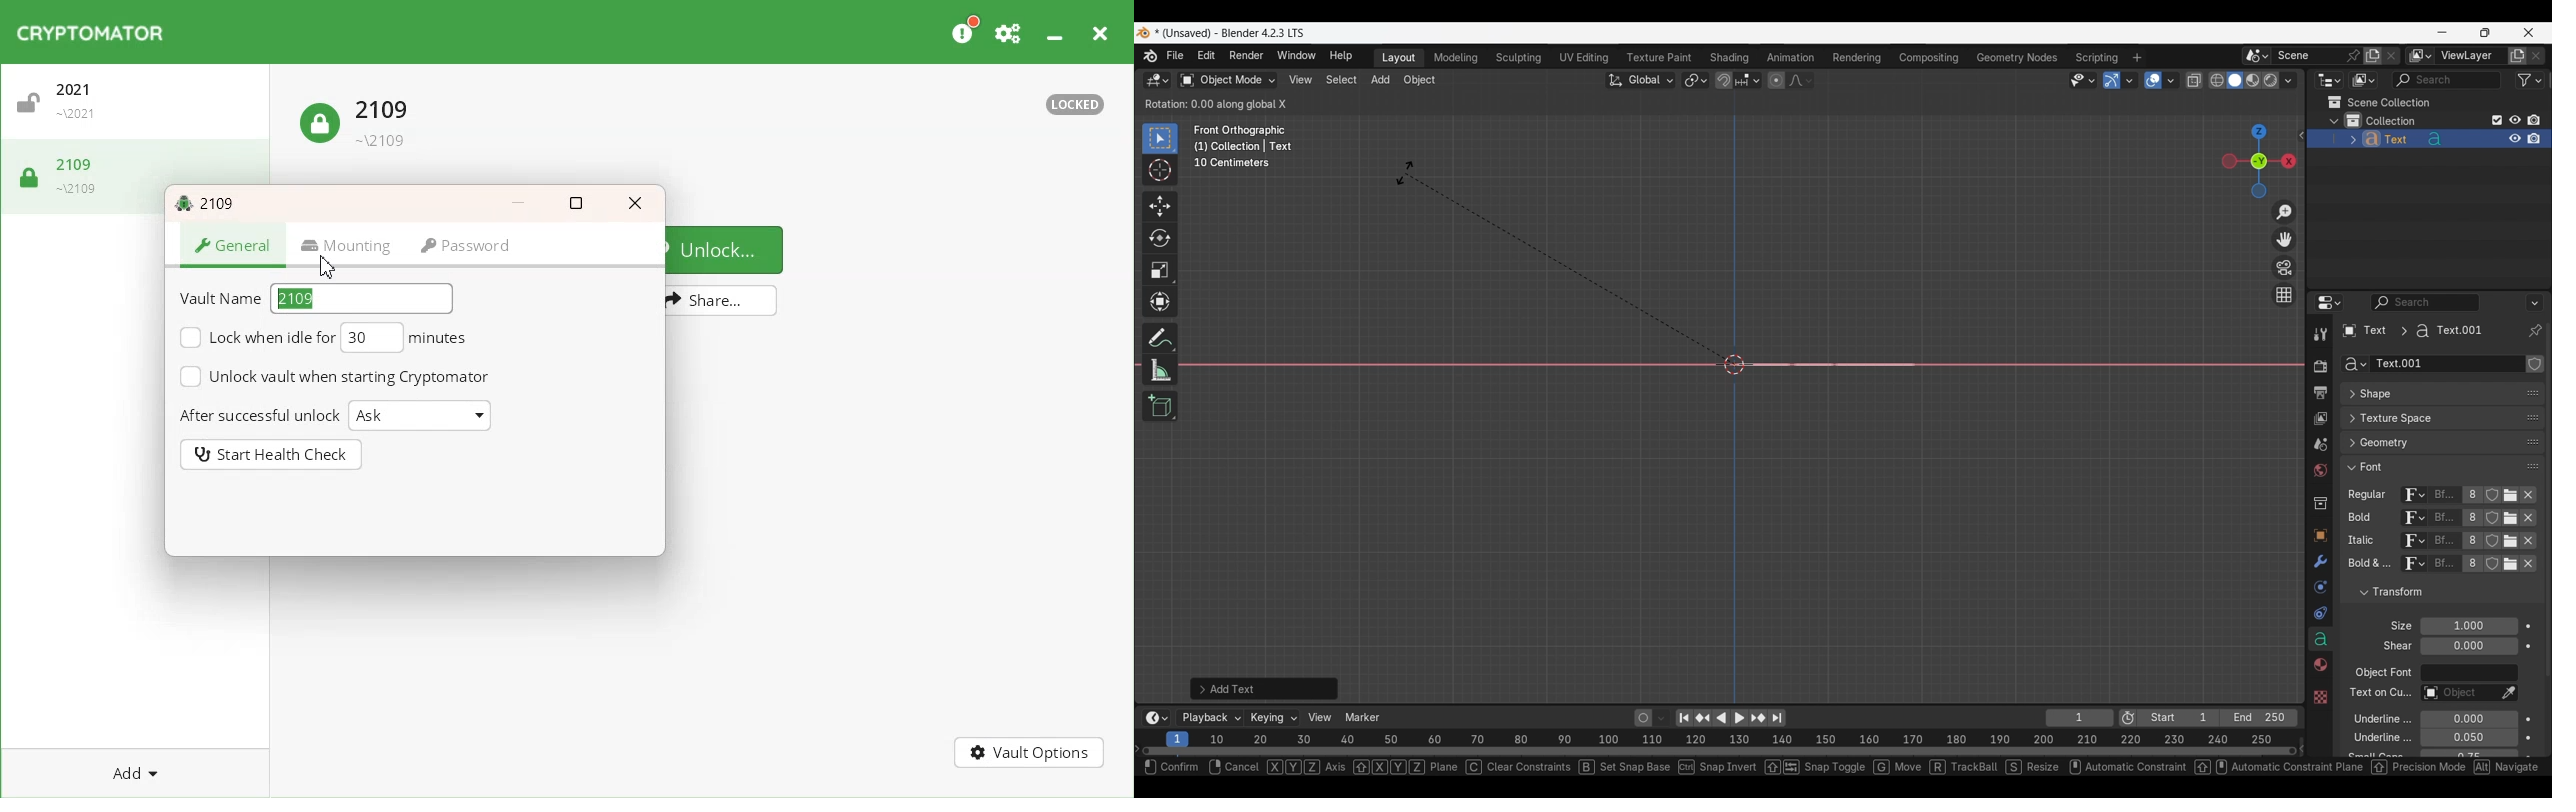 This screenshot has height=812, width=2576. I want to click on Lock Vault, so click(67, 174).